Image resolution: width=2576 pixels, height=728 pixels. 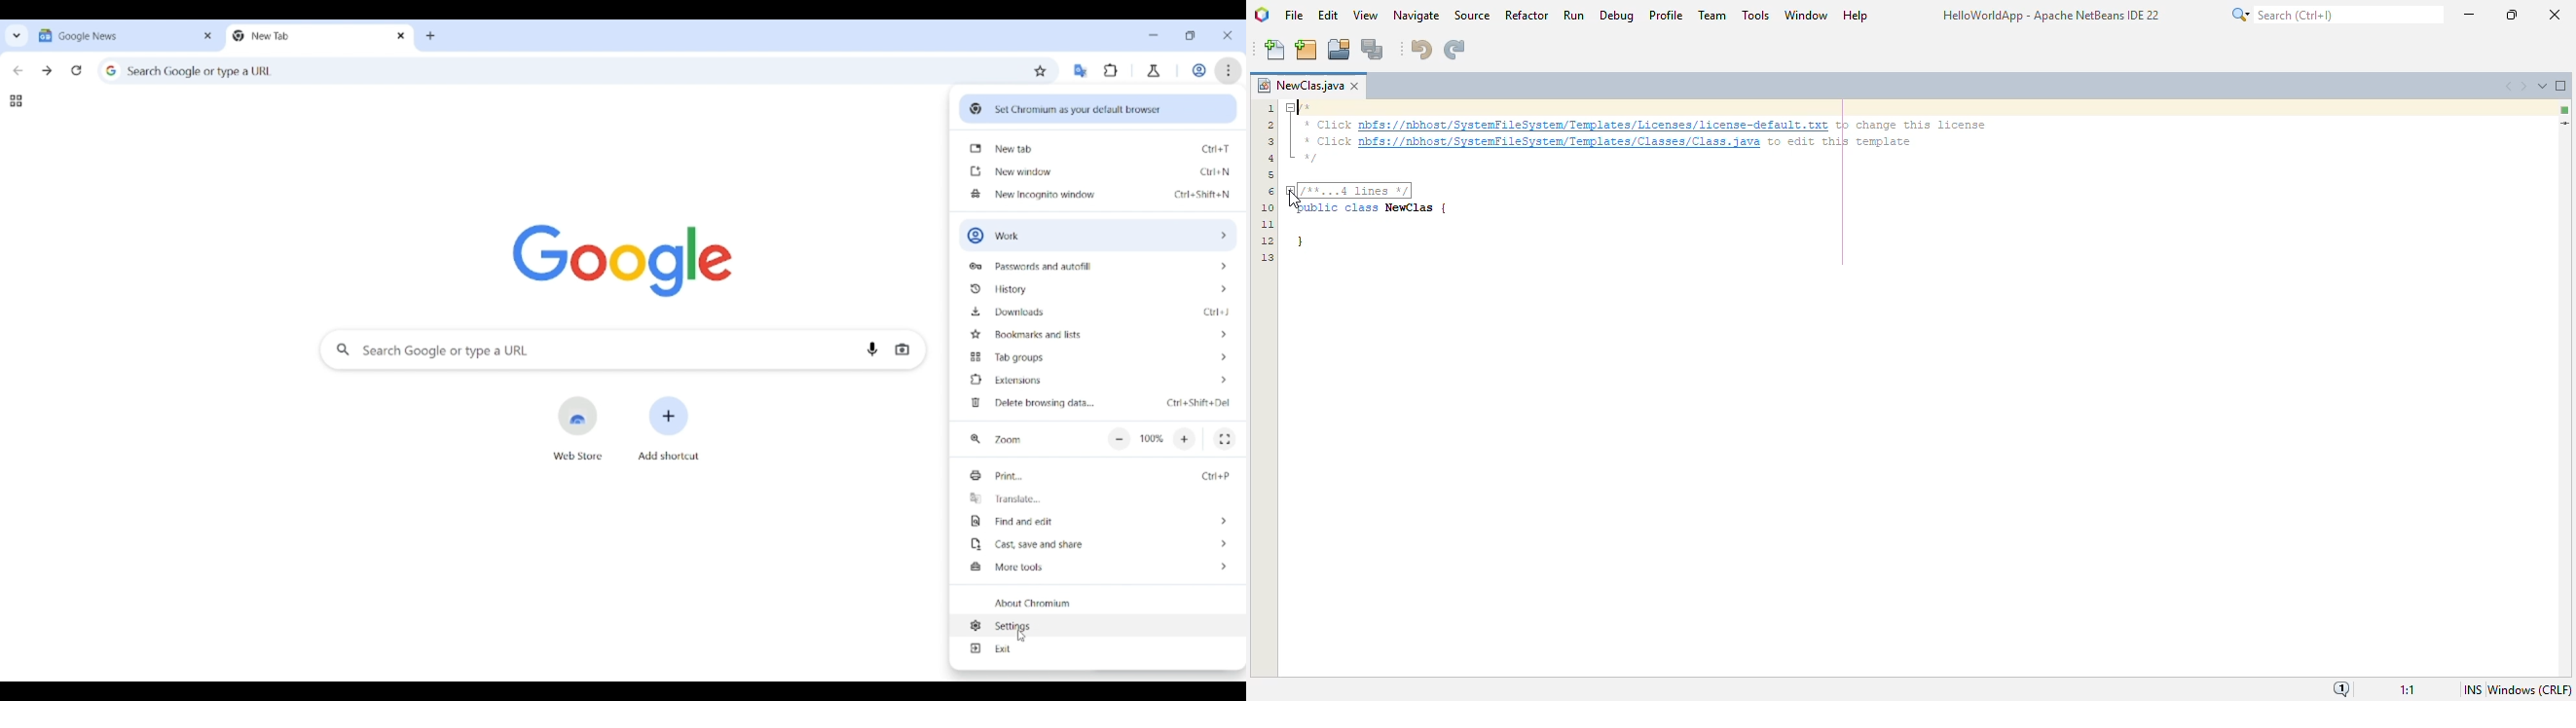 I want to click on Open new window, so click(x=1096, y=171).